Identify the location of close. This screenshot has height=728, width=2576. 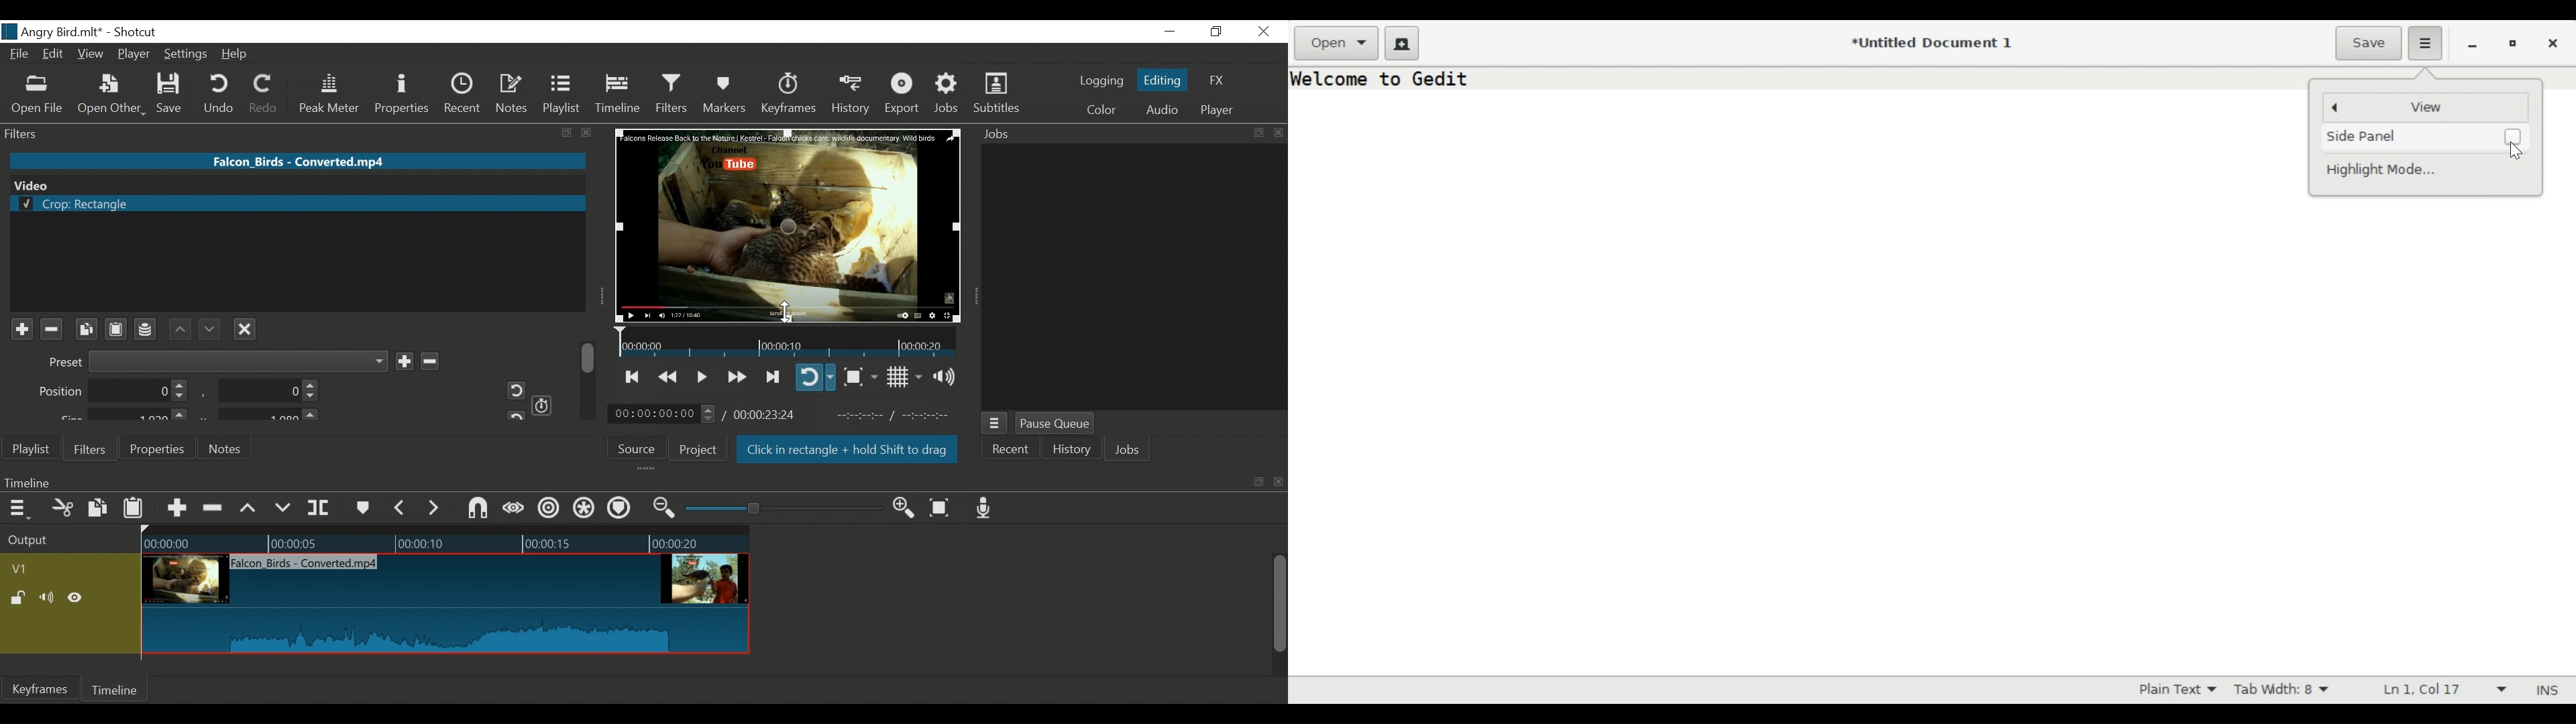
(587, 133).